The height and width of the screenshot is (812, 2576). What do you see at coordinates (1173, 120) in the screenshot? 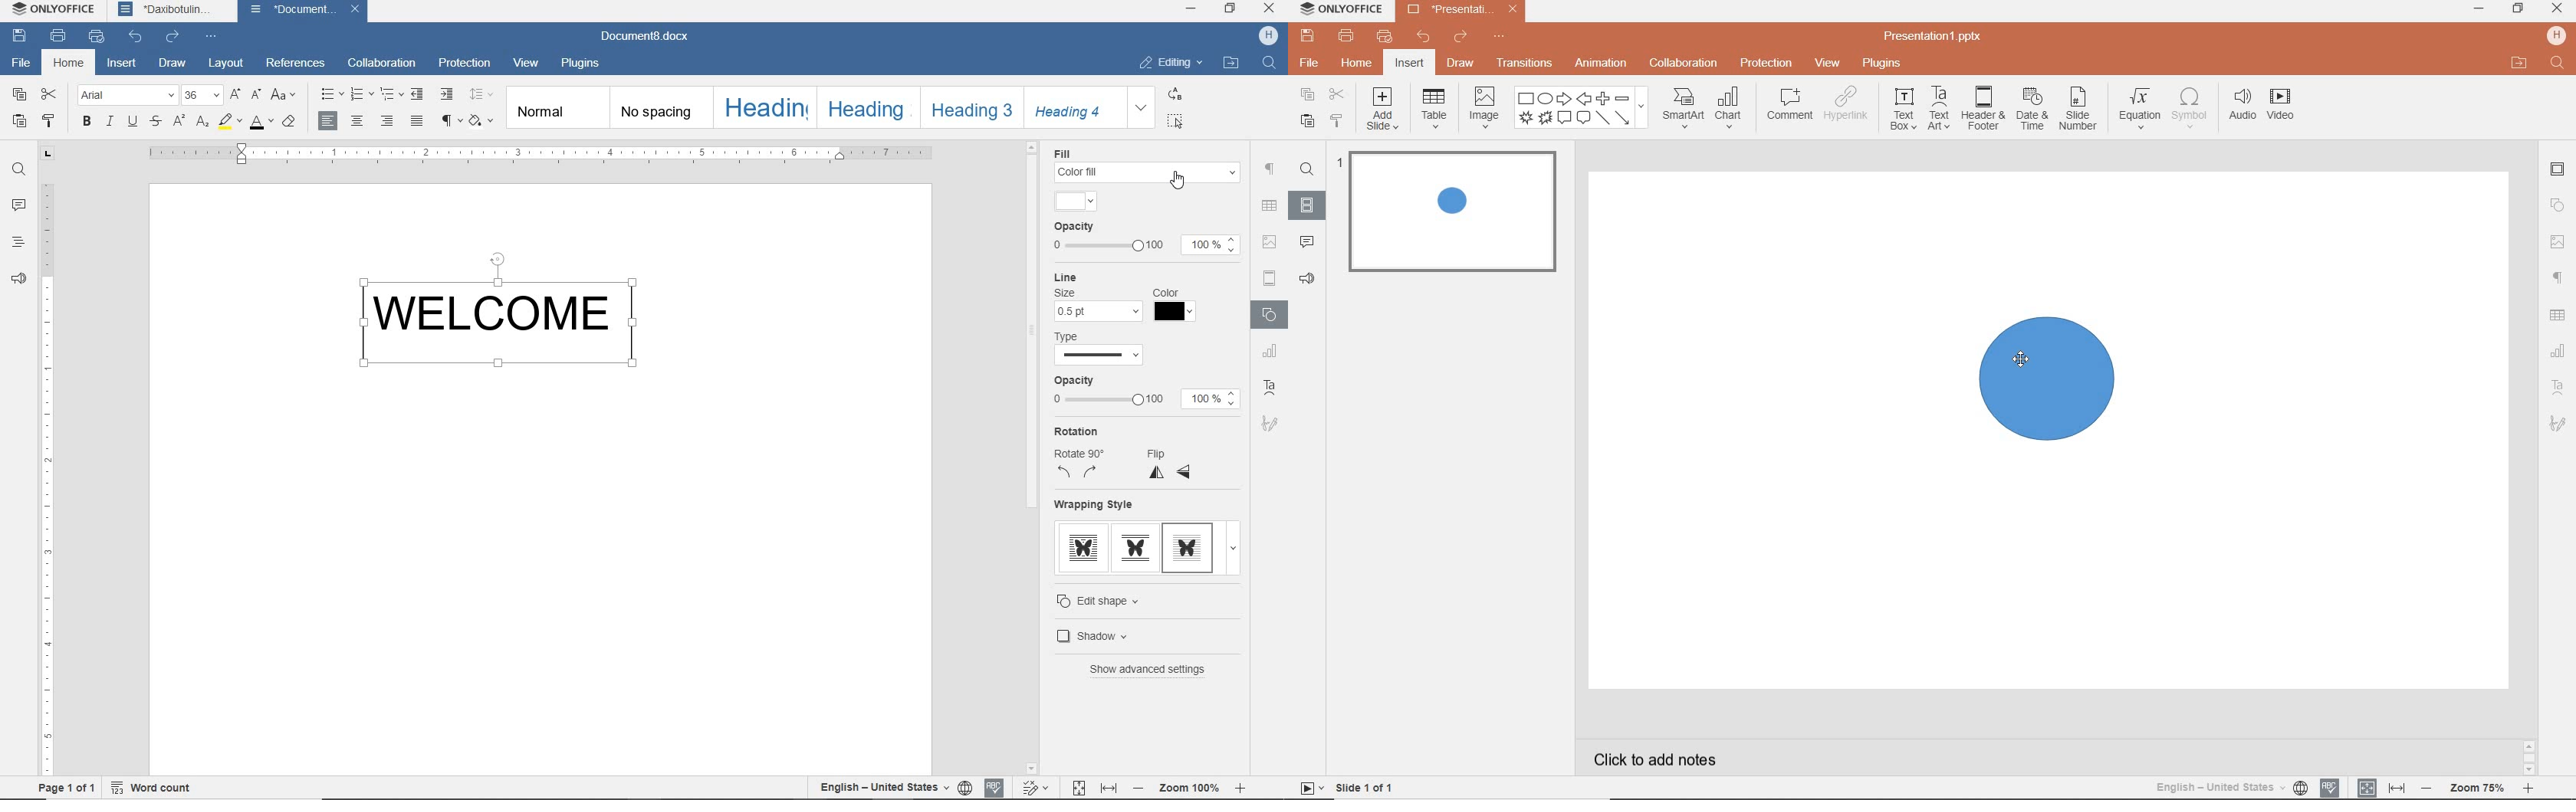
I see `SELECT ALL` at bounding box center [1173, 120].